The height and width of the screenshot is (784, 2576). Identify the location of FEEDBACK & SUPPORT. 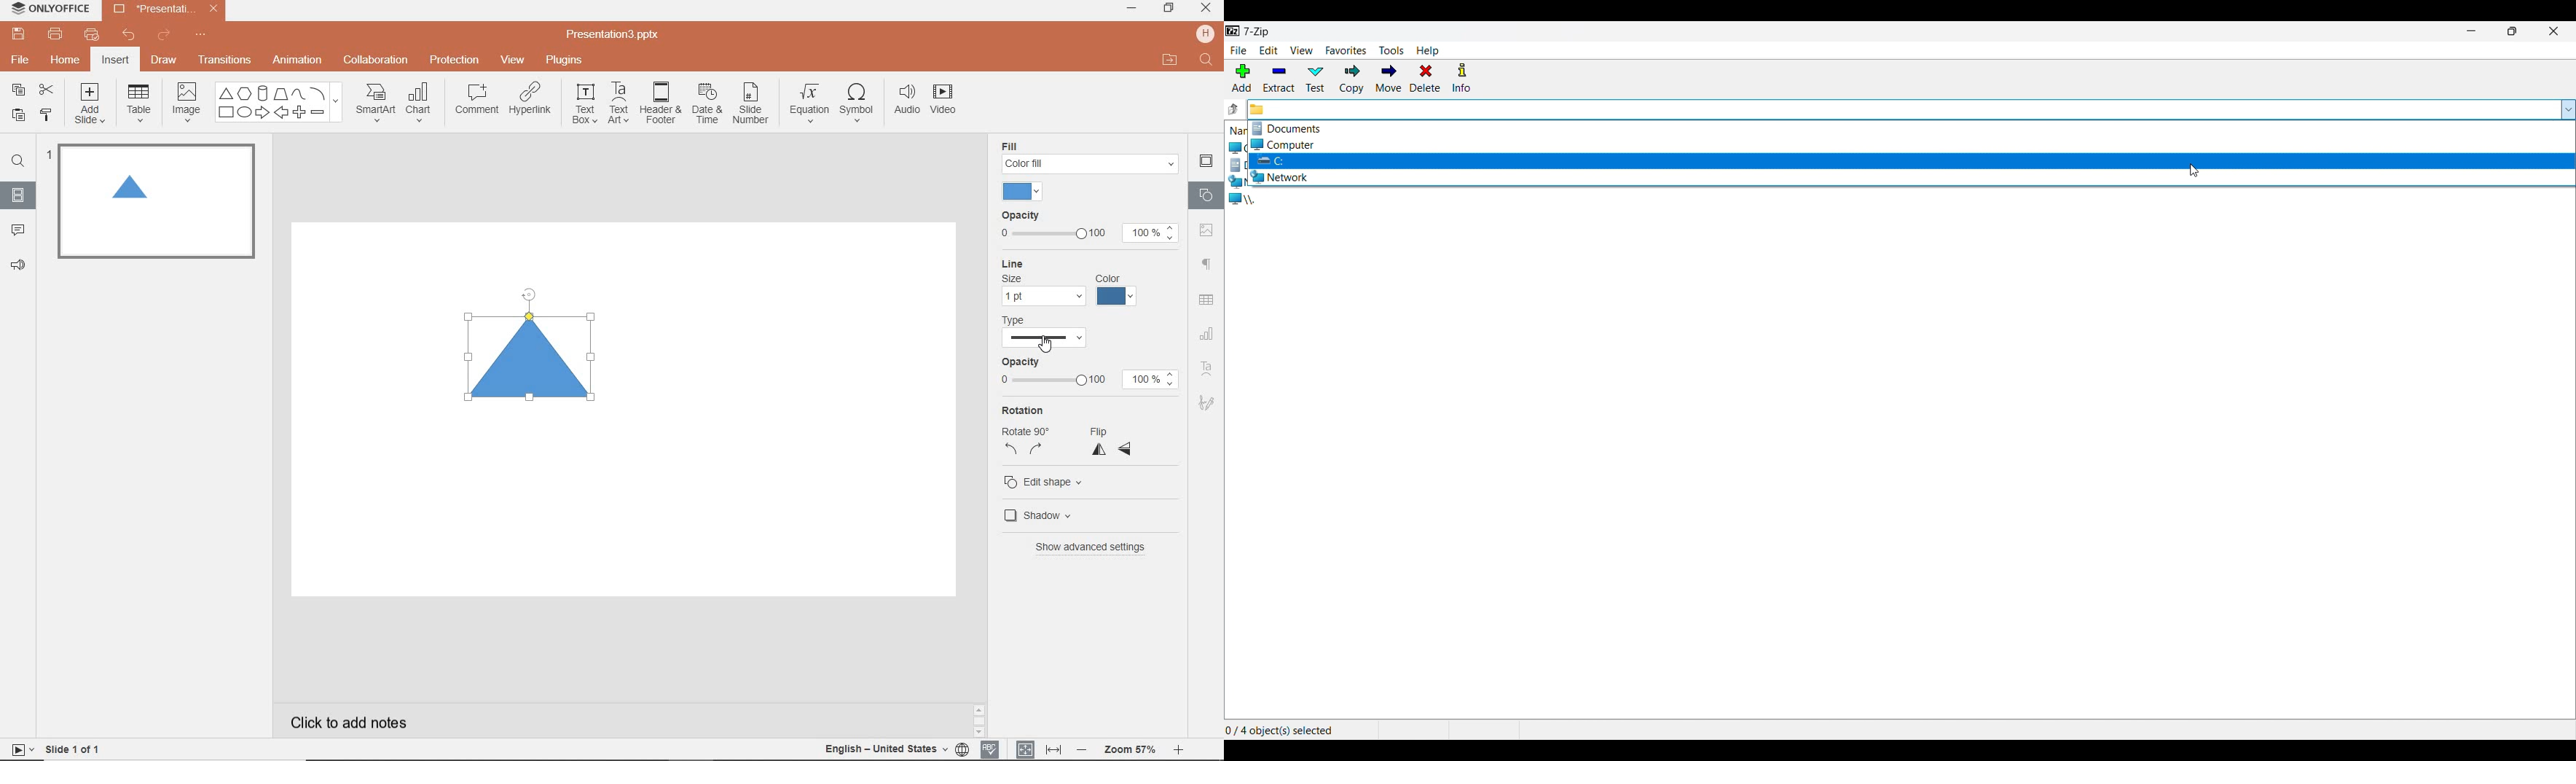
(20, 265).